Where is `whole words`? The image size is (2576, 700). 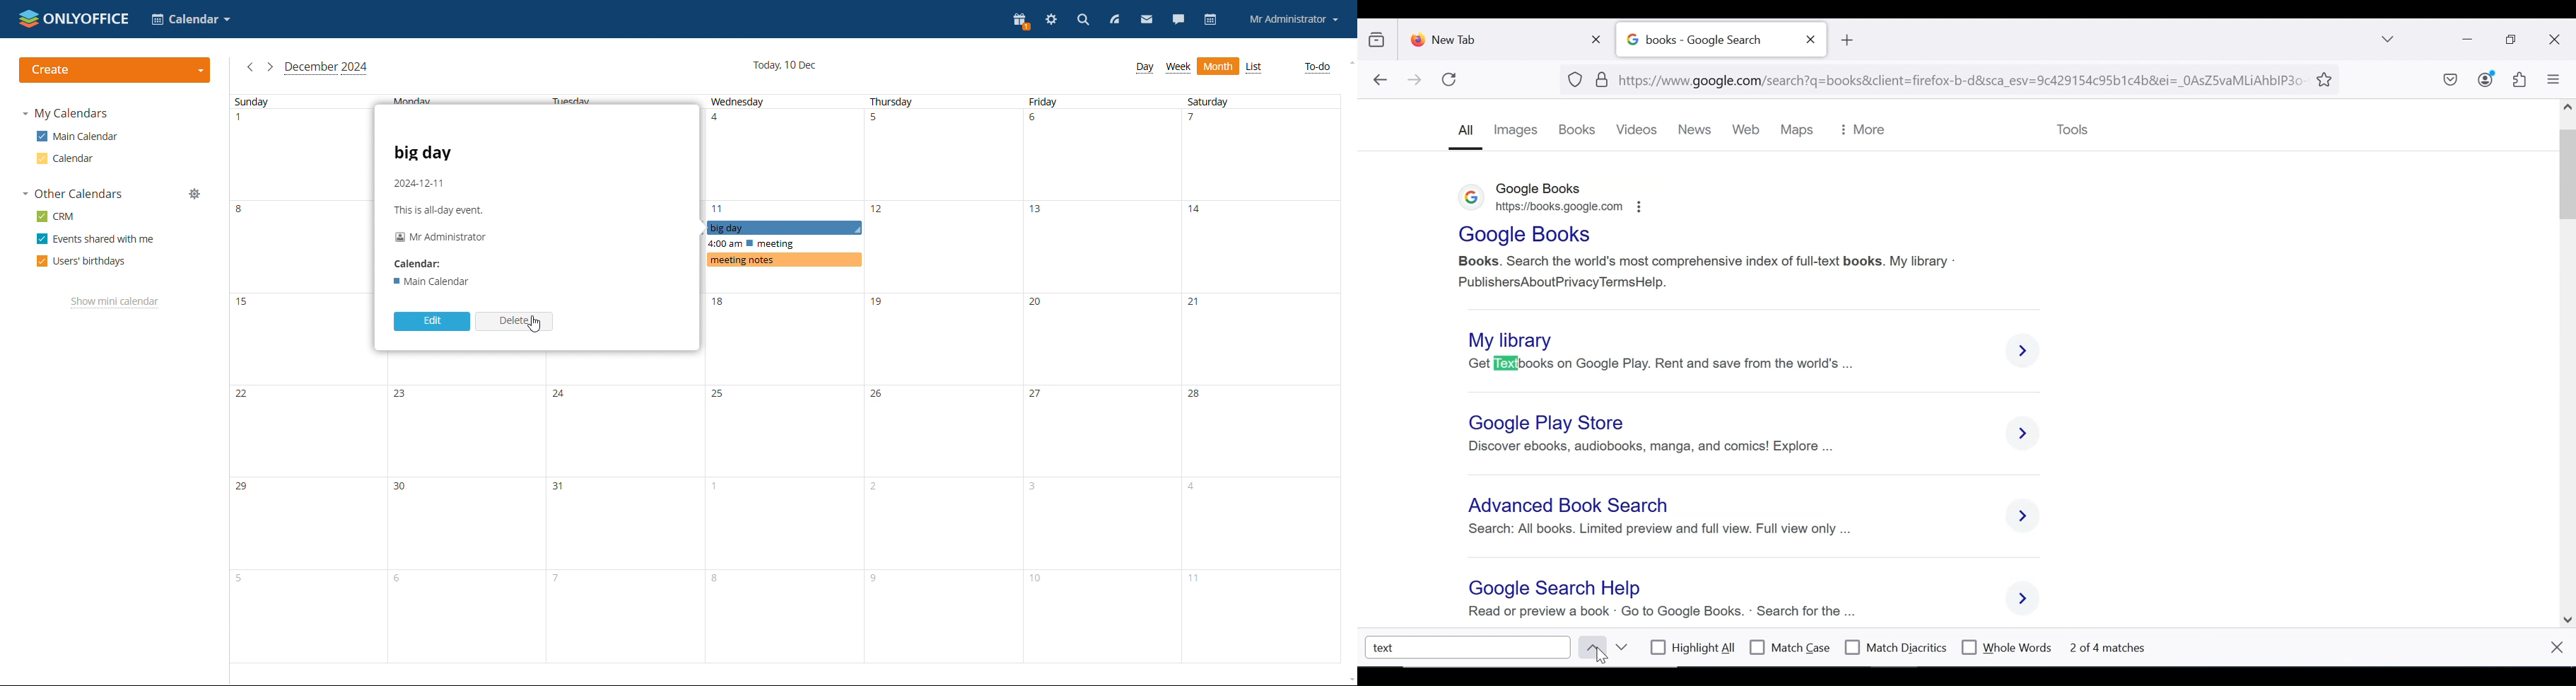 whole words is located at coordinates (2006, 646).